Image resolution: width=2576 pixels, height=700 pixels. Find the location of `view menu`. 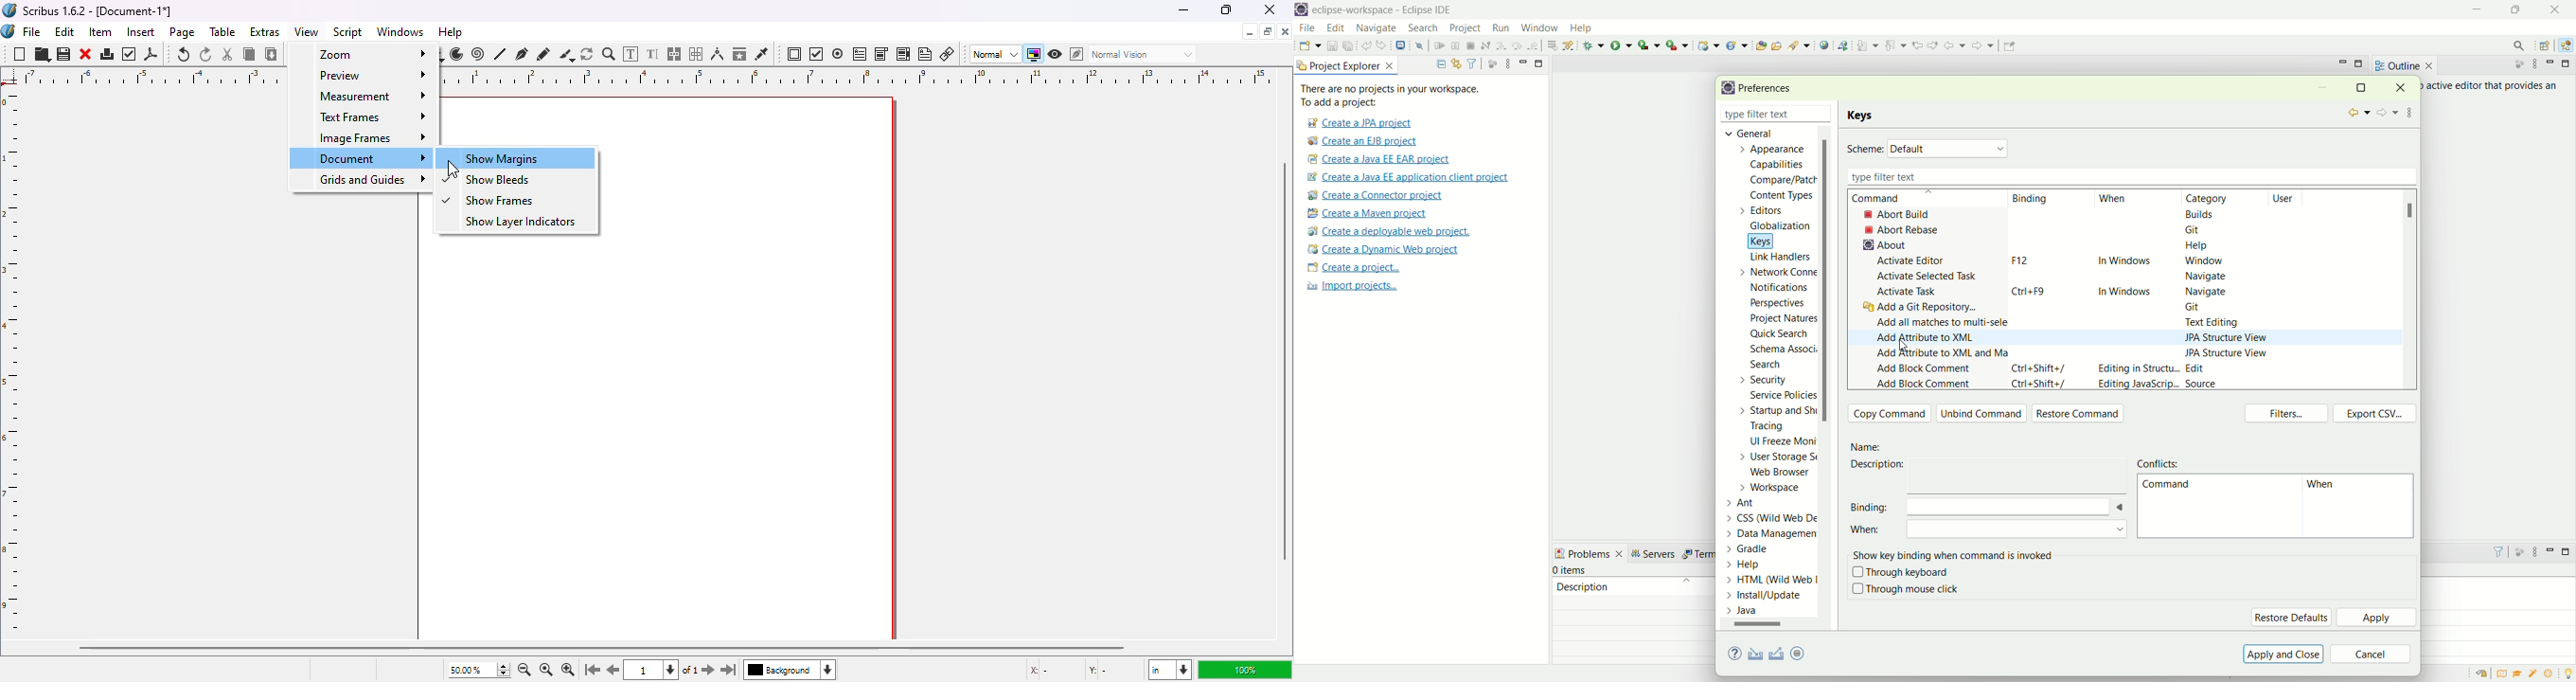

view menu is located at coordinates (2411, 110).